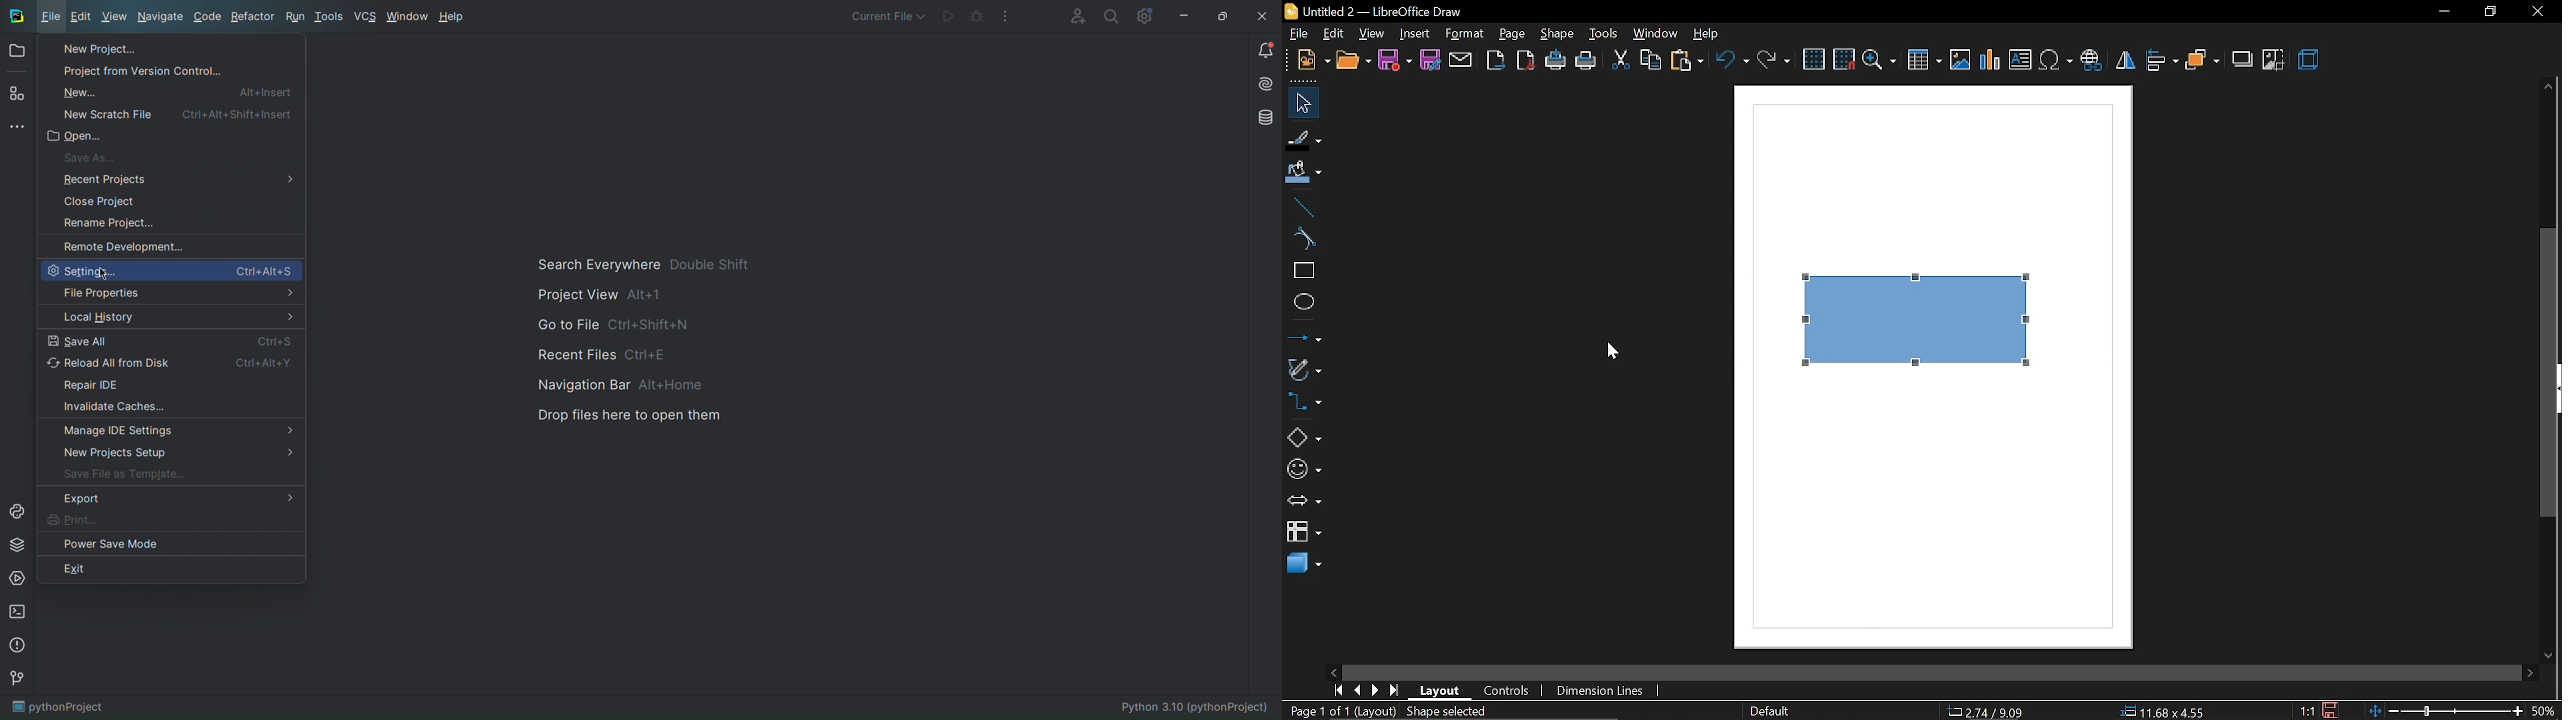  What do you see at coordinates (1300, 208) in the screenshot?
I see `line` at bounding box center [1300, 208].